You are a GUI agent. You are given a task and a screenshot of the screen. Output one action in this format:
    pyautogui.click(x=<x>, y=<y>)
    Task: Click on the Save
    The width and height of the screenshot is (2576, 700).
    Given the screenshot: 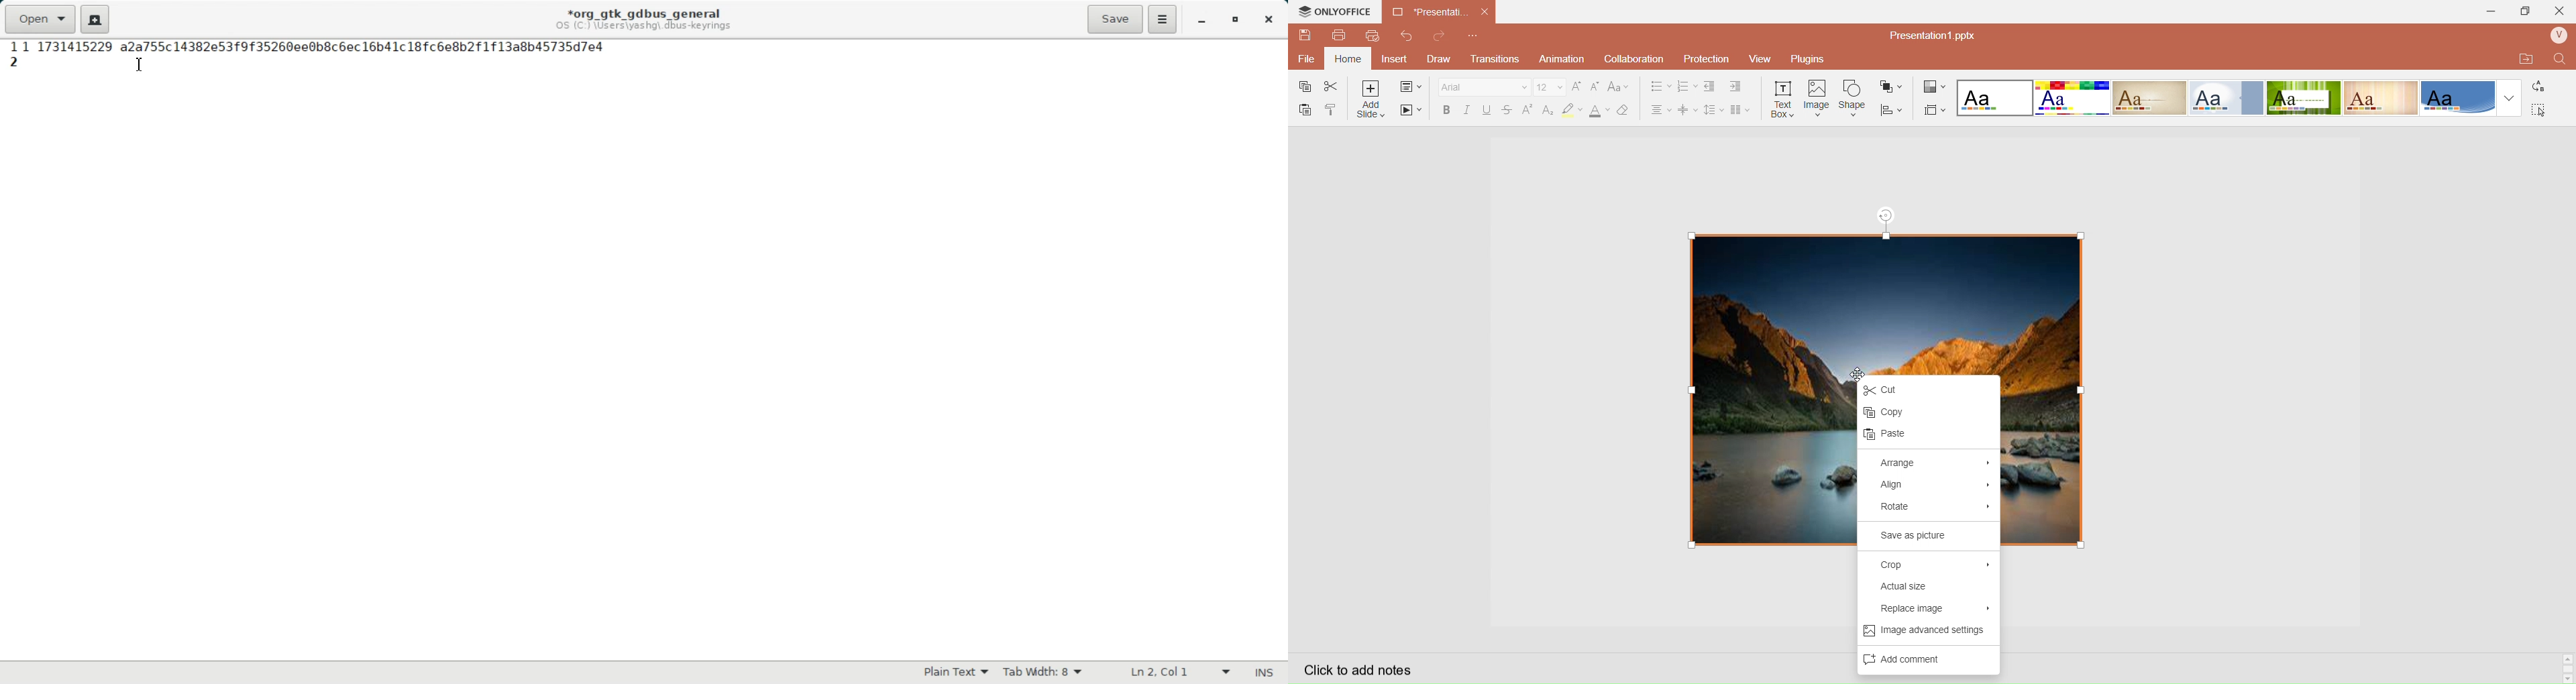 What is the action you would take?
    pyautogui.click(x=1114, y=19)
    